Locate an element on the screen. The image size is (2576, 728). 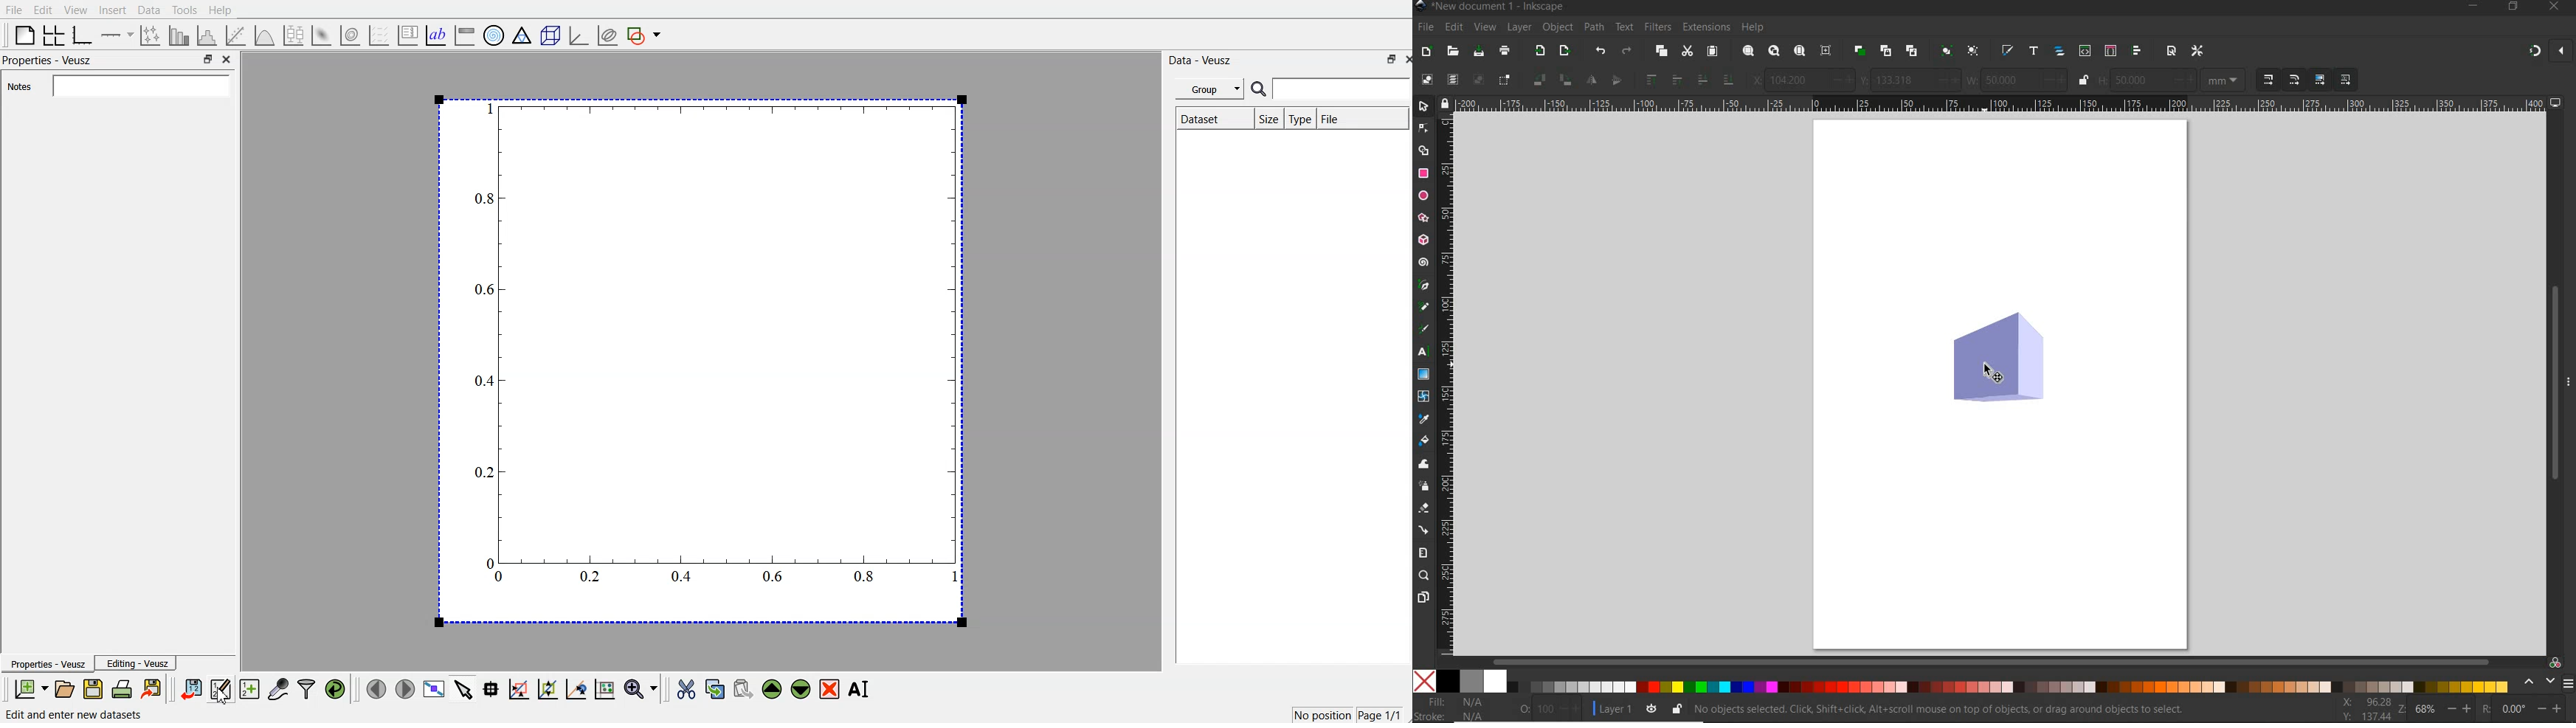
3d graph is located at coordinates (578, 32).